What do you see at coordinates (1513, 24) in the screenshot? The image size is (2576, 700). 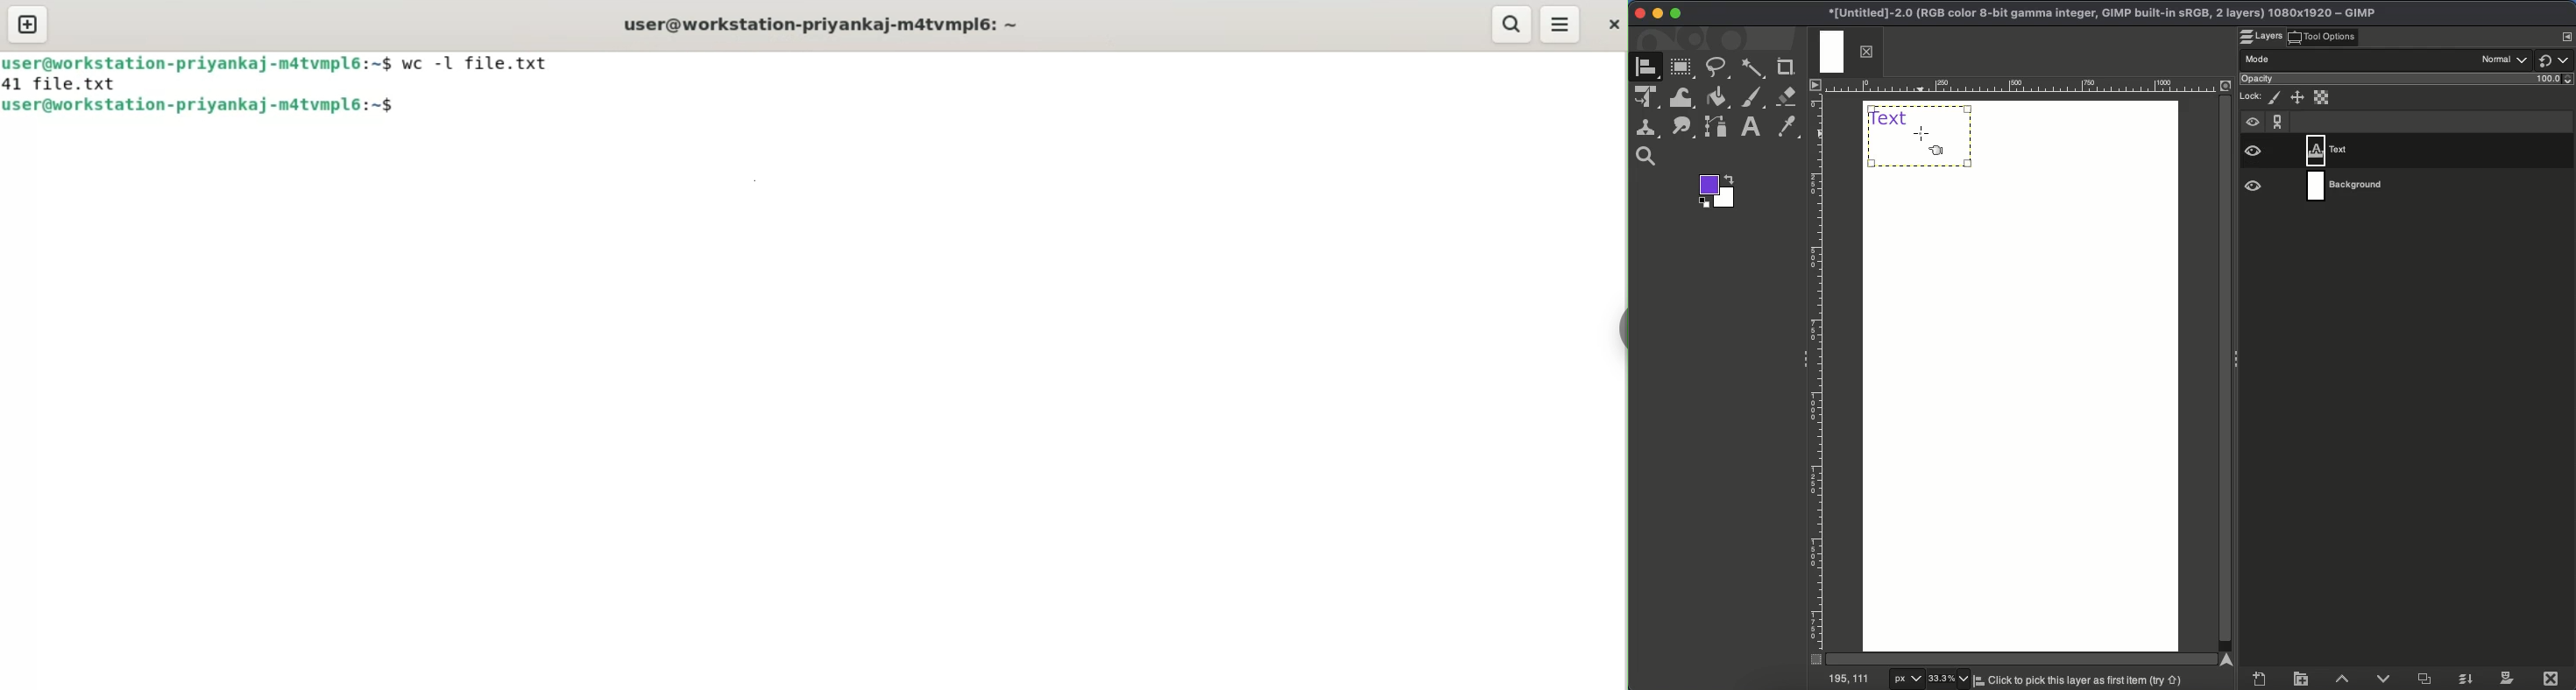 I see `search` at bounding box center [1513, 24].